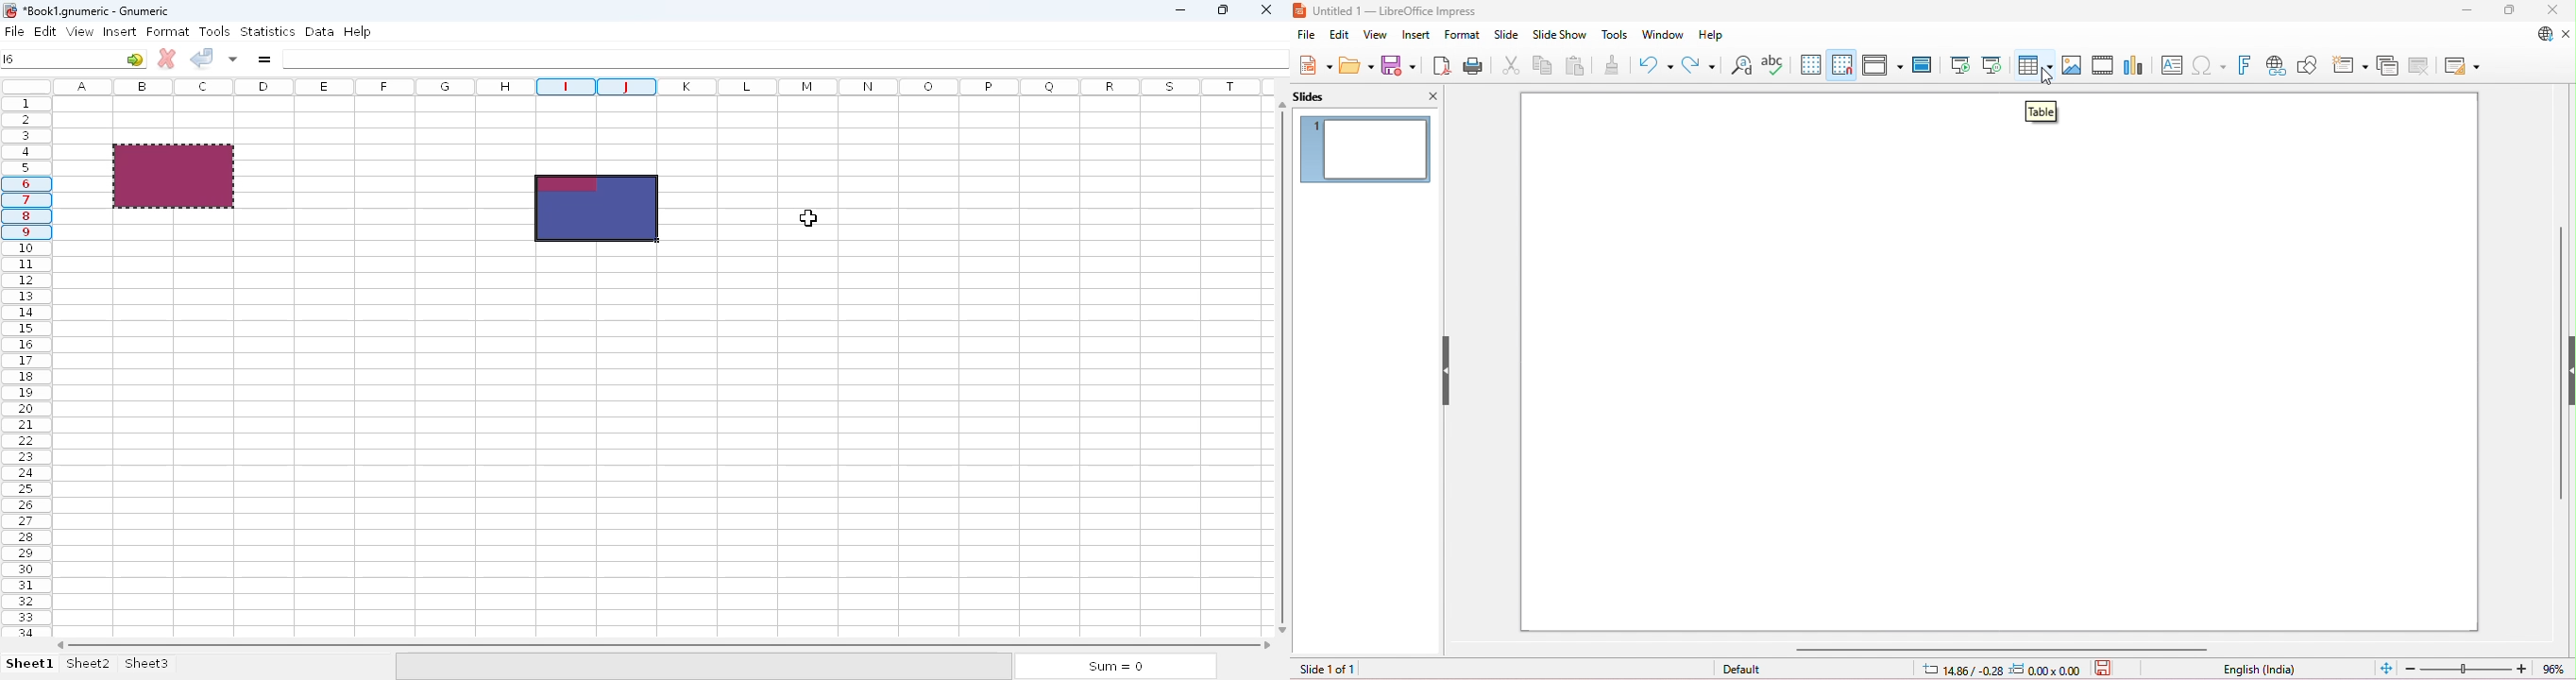 The width and height of the screenshot is (2576, 700). What do you see at coordinates (1961, 65) in the screenshot?
I see `start from first slide` at bounding box center [1961, 65].